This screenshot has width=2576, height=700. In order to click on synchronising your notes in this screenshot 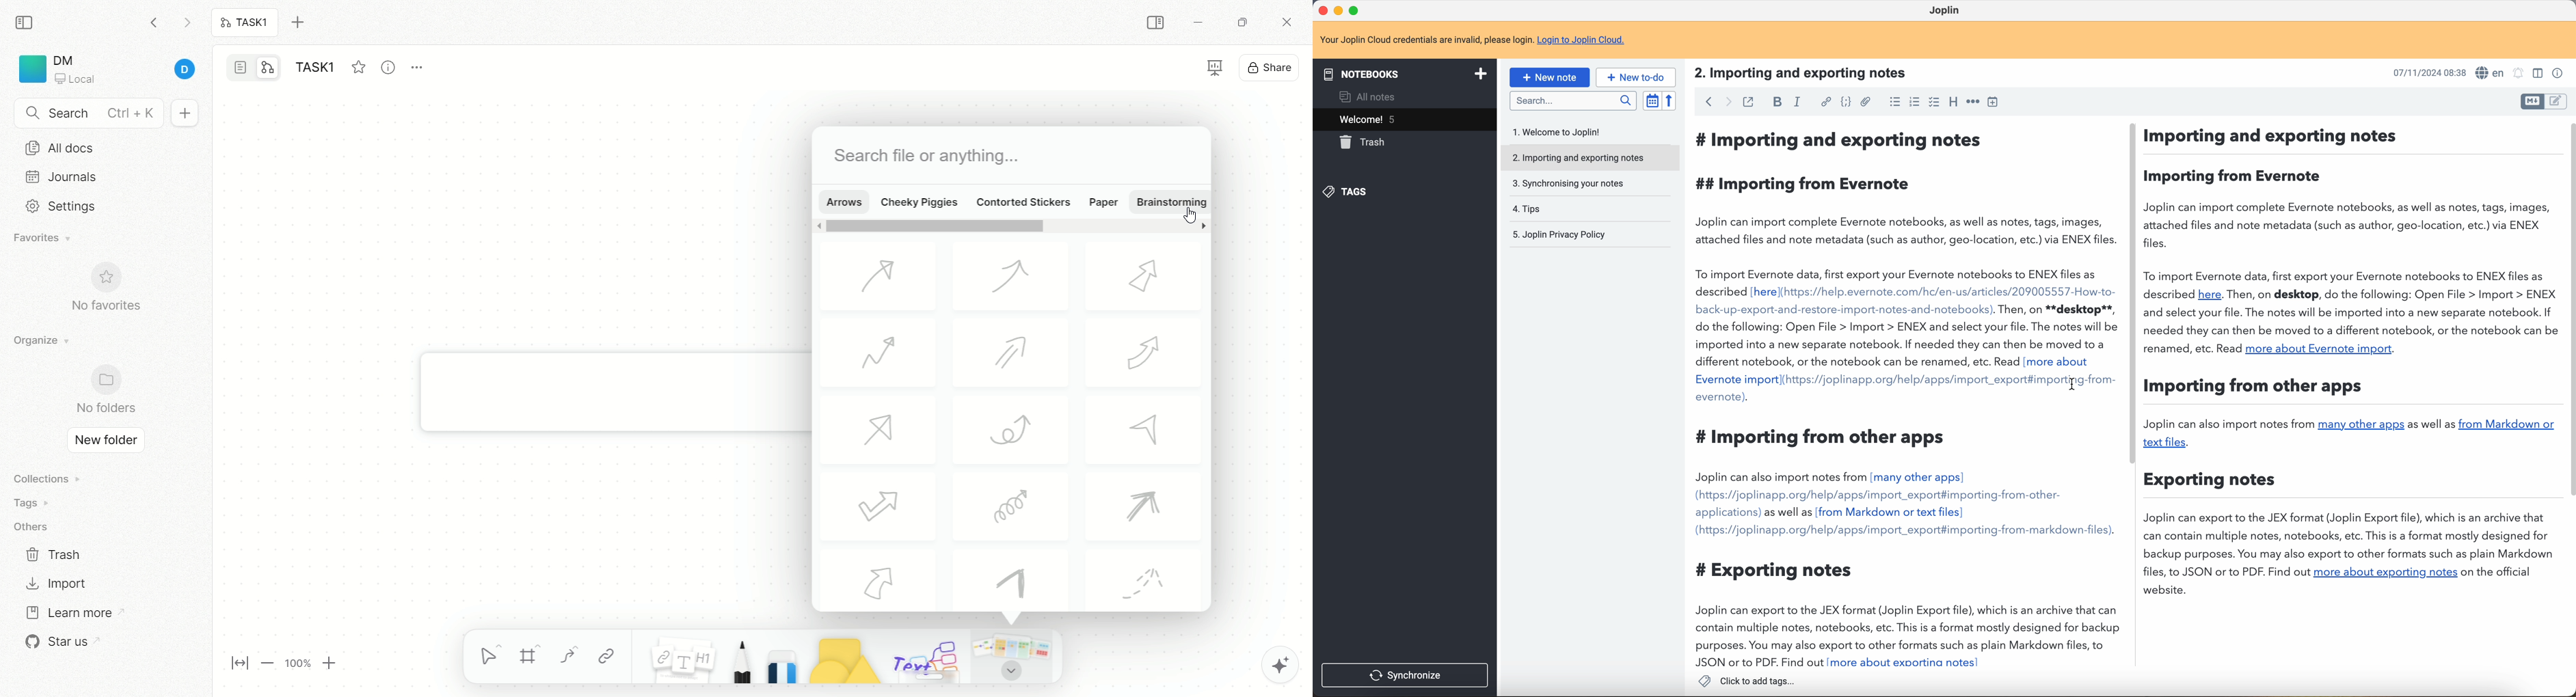, I will do `click(1569, 183)`.